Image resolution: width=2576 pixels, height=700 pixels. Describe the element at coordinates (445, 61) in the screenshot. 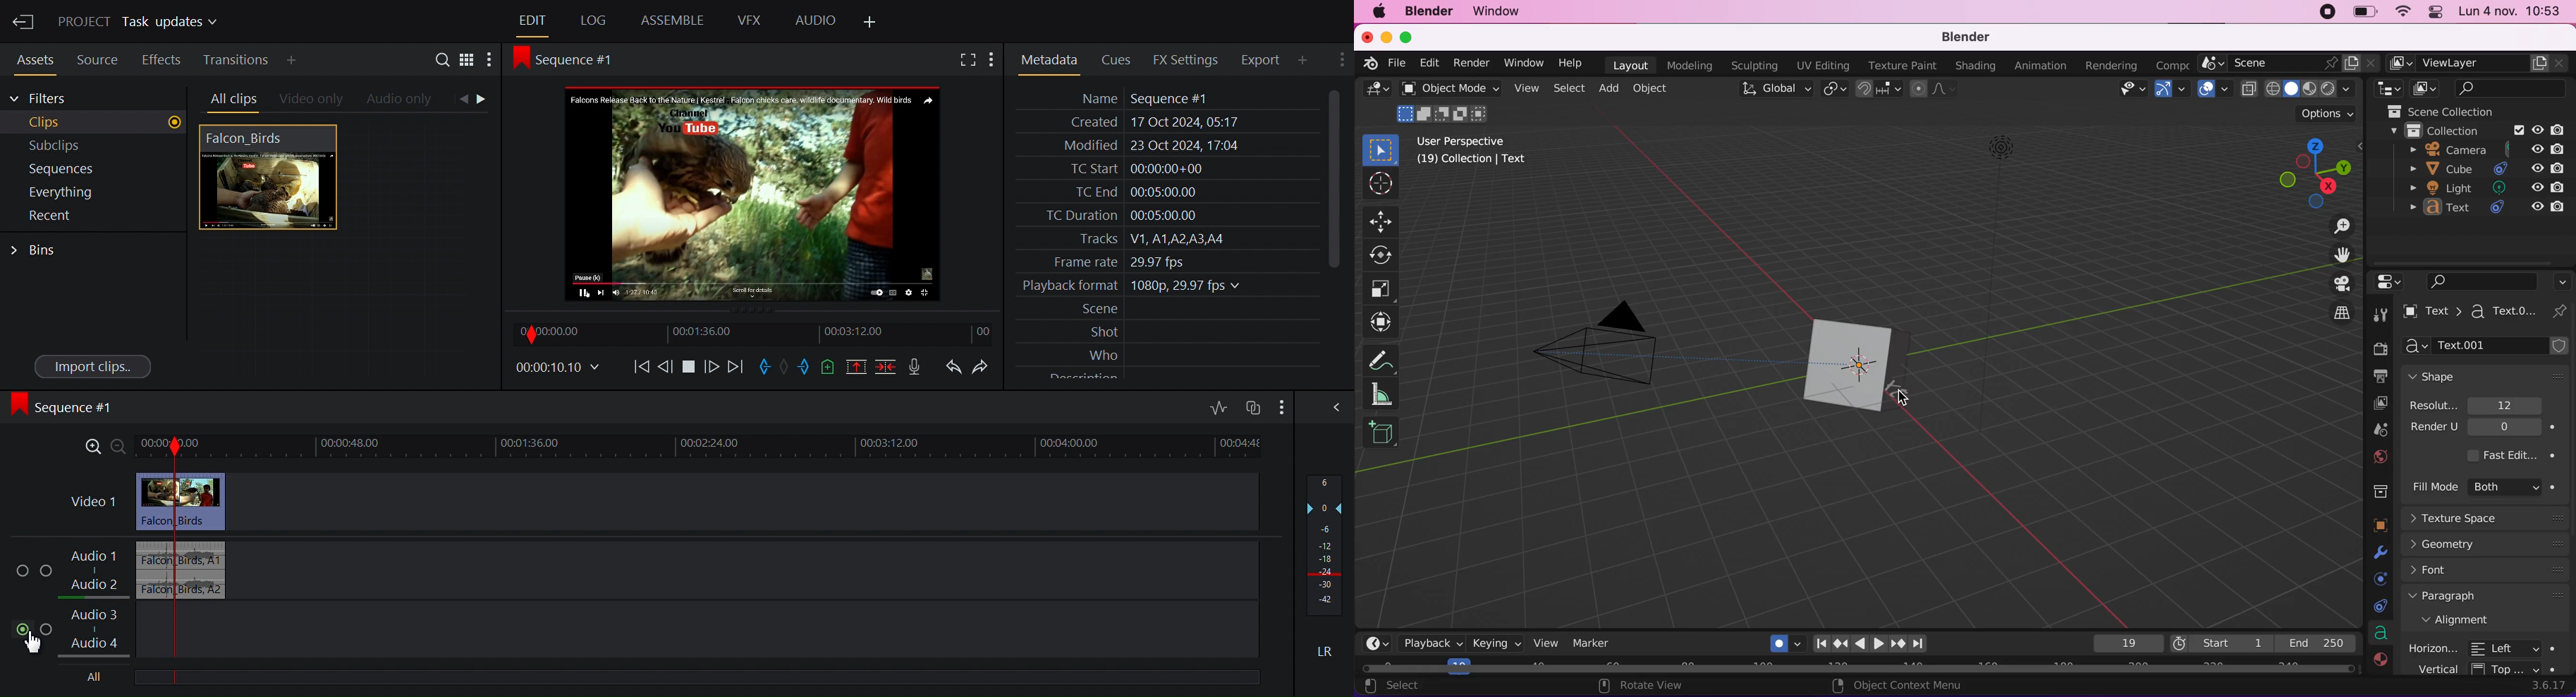

I see `Search` at that location.